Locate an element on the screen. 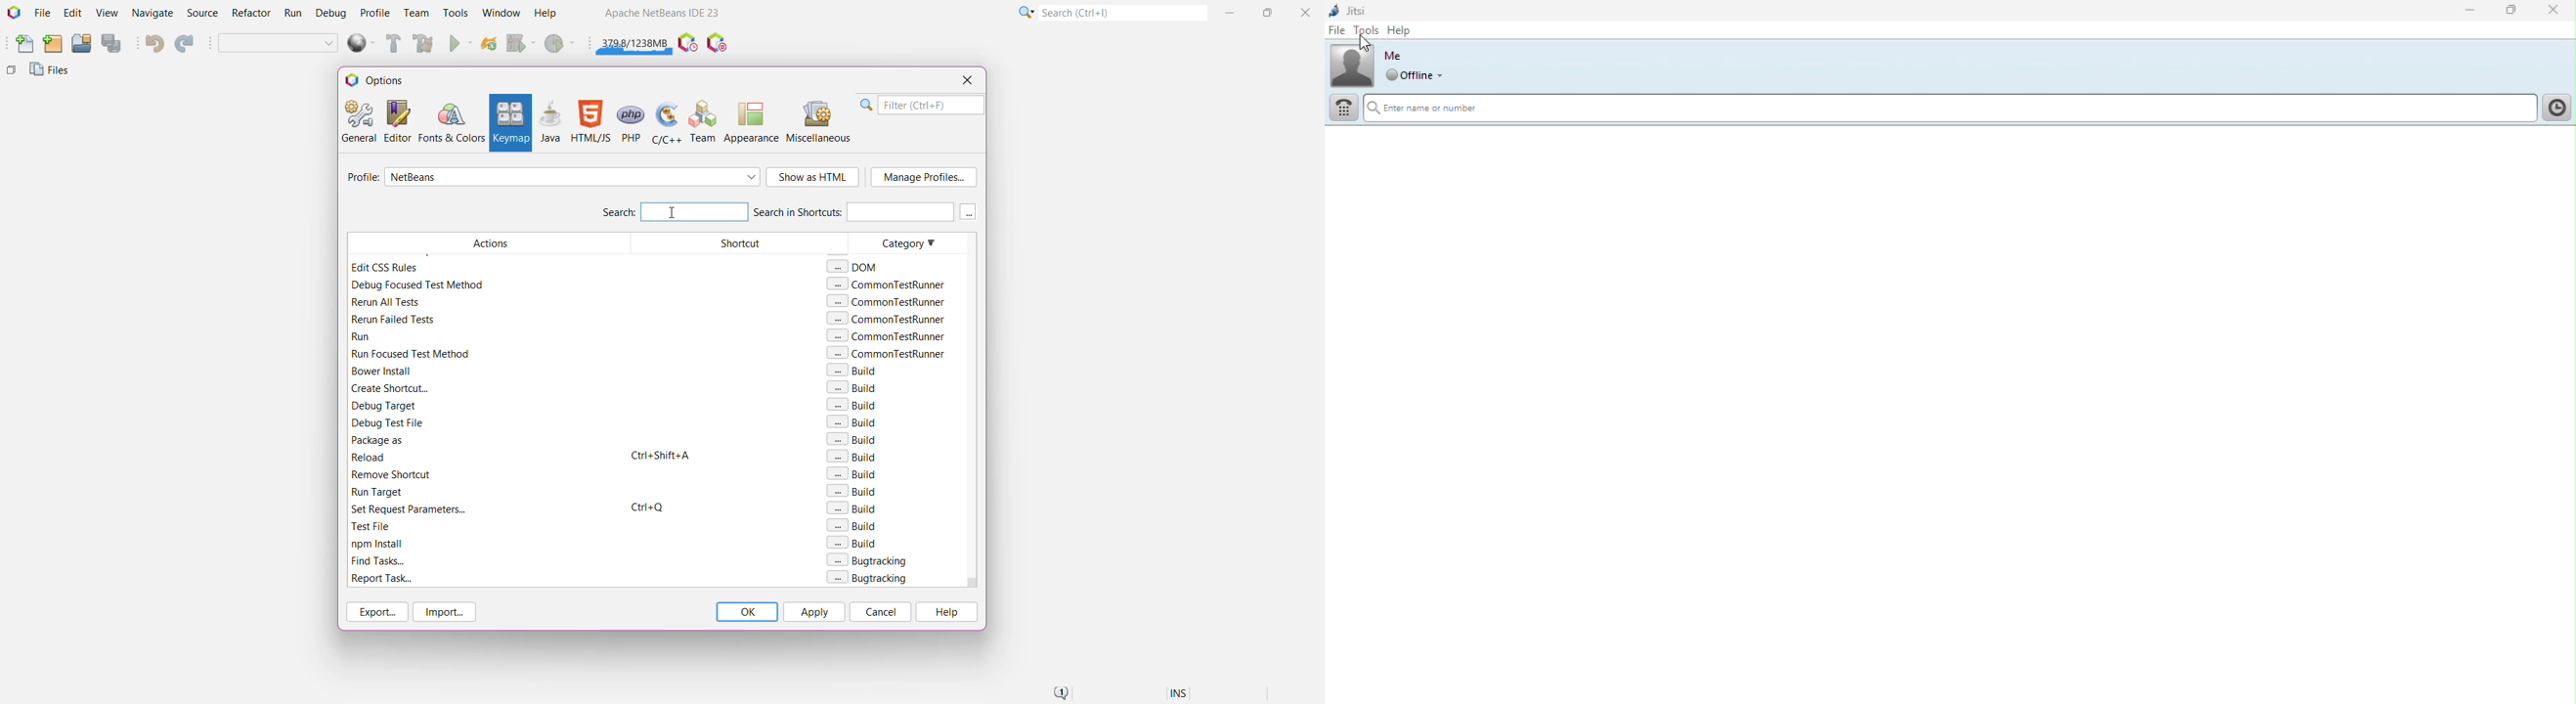 The width and height of the screenshot is (2576, 728). Jitsi is located at coordinates (1350, 9).